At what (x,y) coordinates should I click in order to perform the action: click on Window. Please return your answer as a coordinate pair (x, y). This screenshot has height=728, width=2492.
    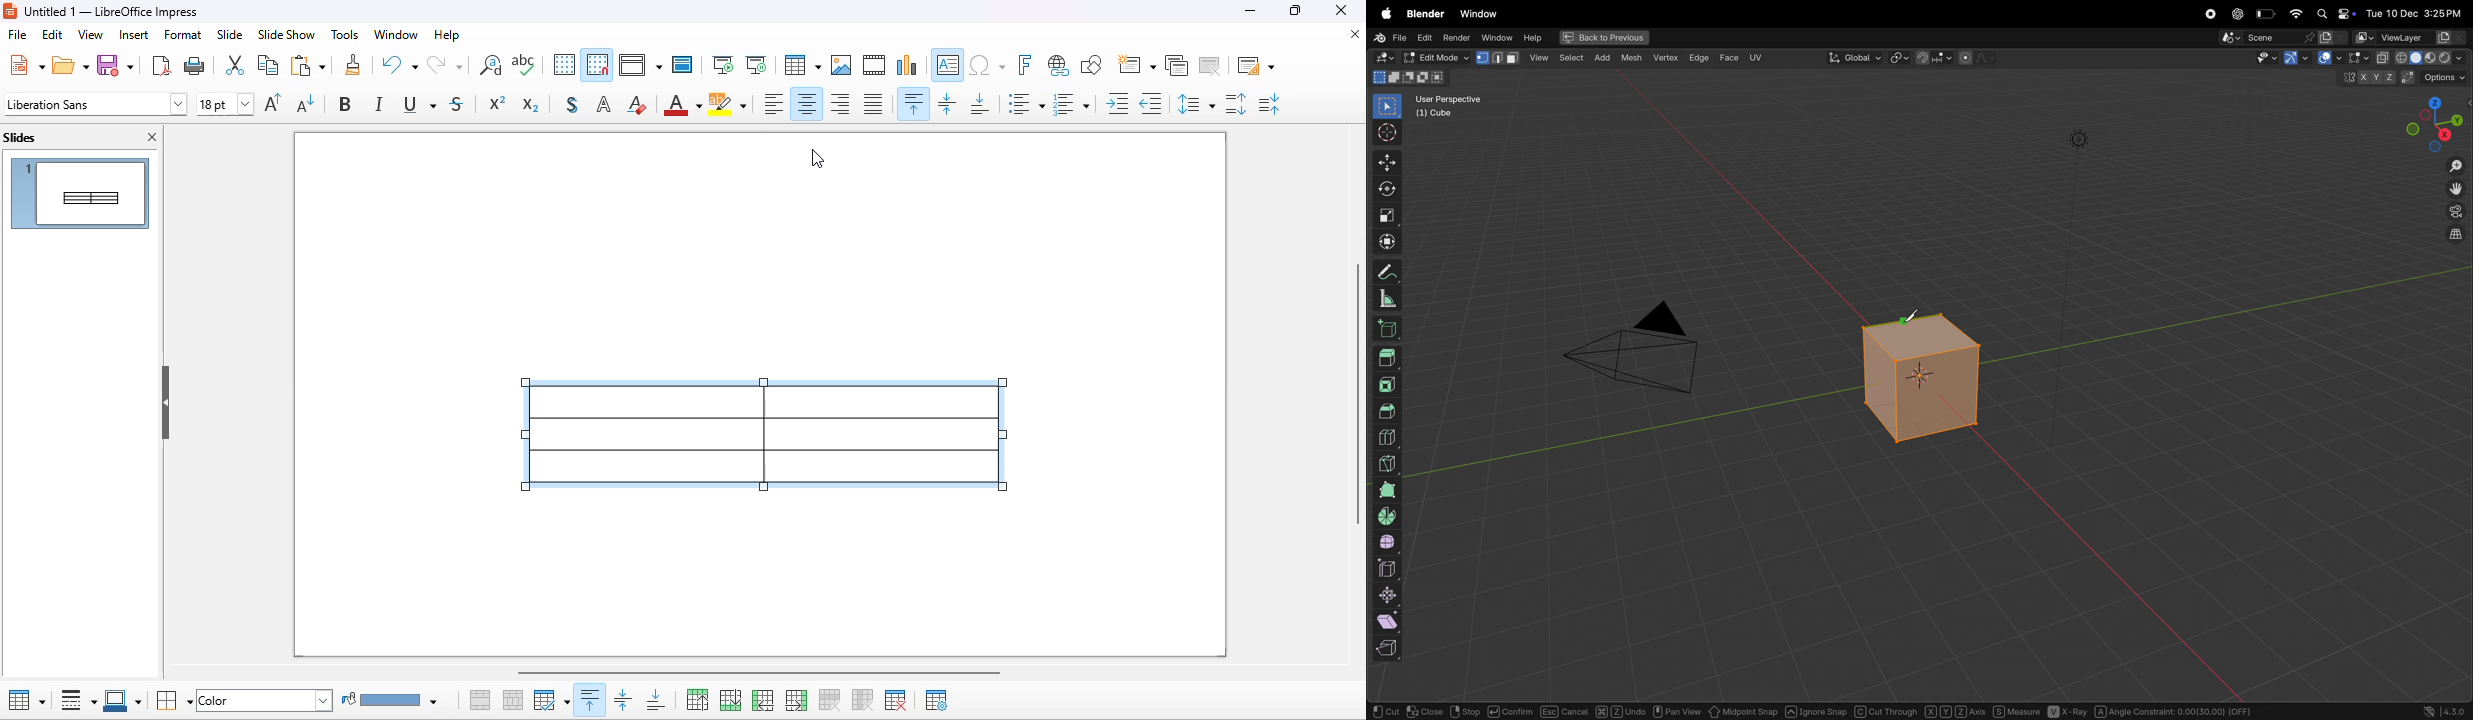
    Looking at the image, I should click on (1478, 14).